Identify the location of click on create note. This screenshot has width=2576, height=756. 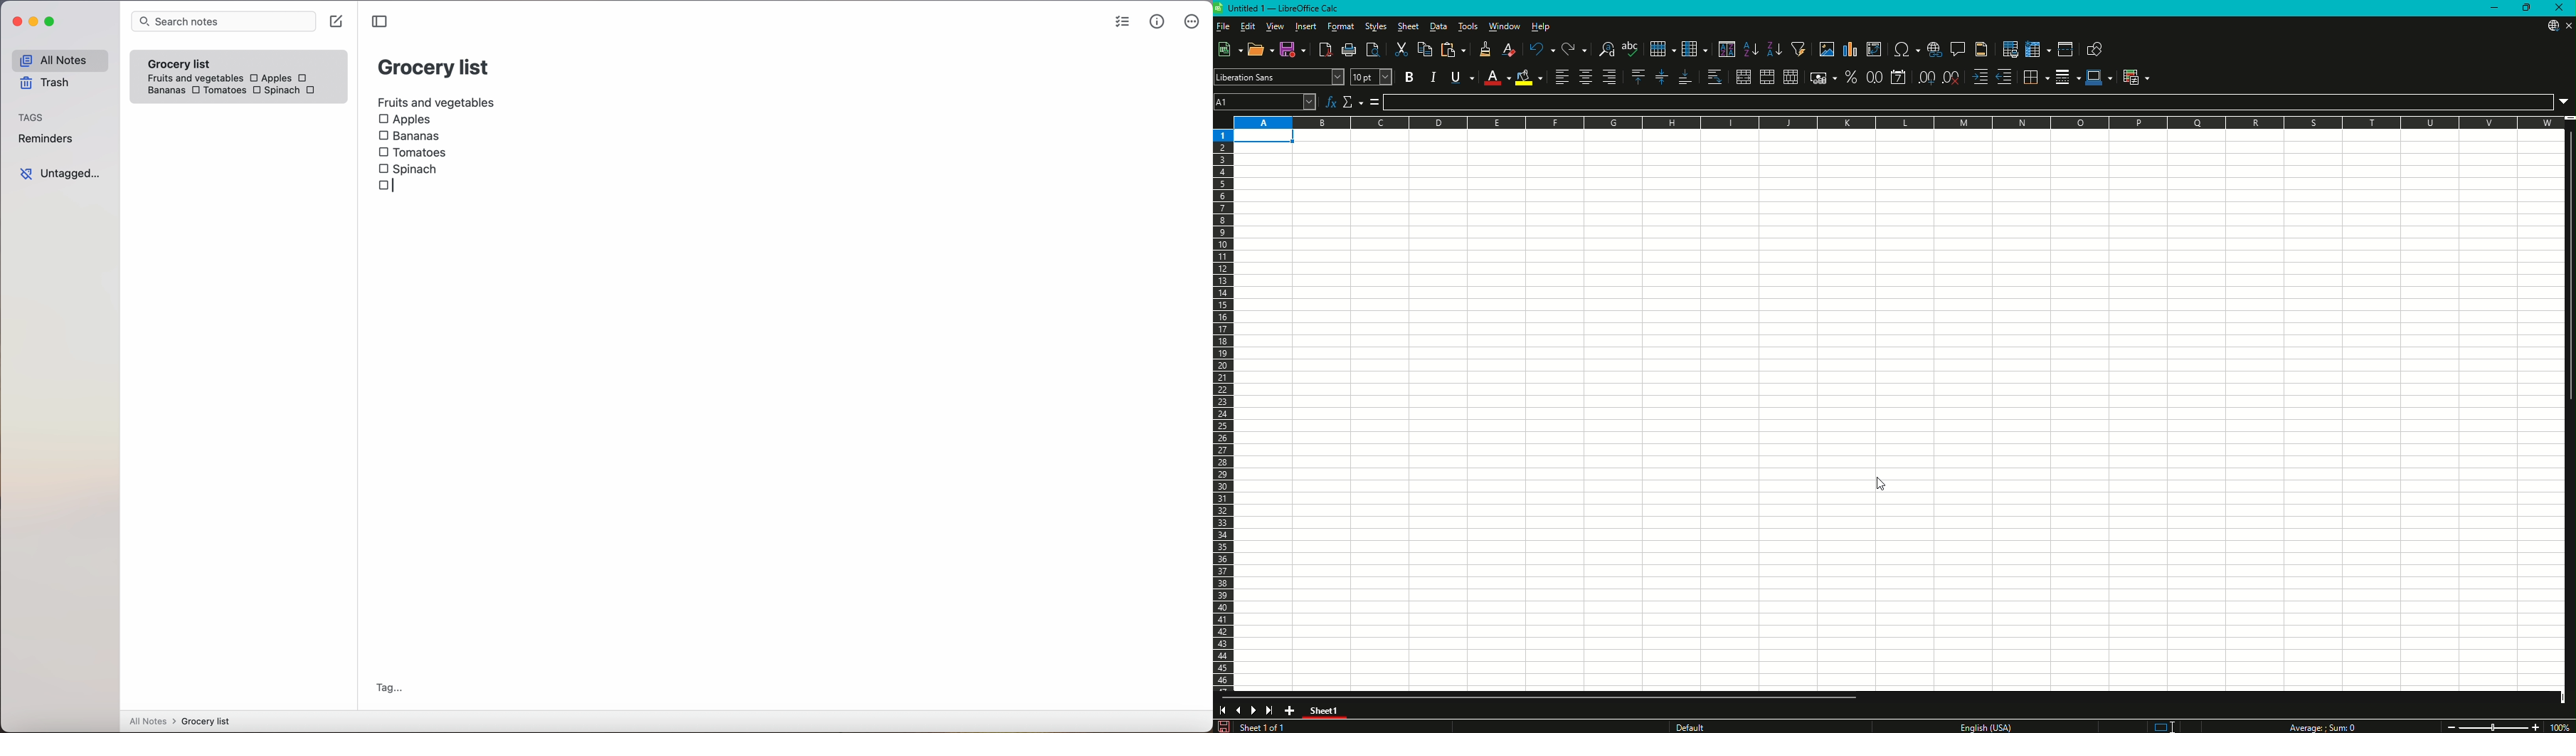
(338, 22).